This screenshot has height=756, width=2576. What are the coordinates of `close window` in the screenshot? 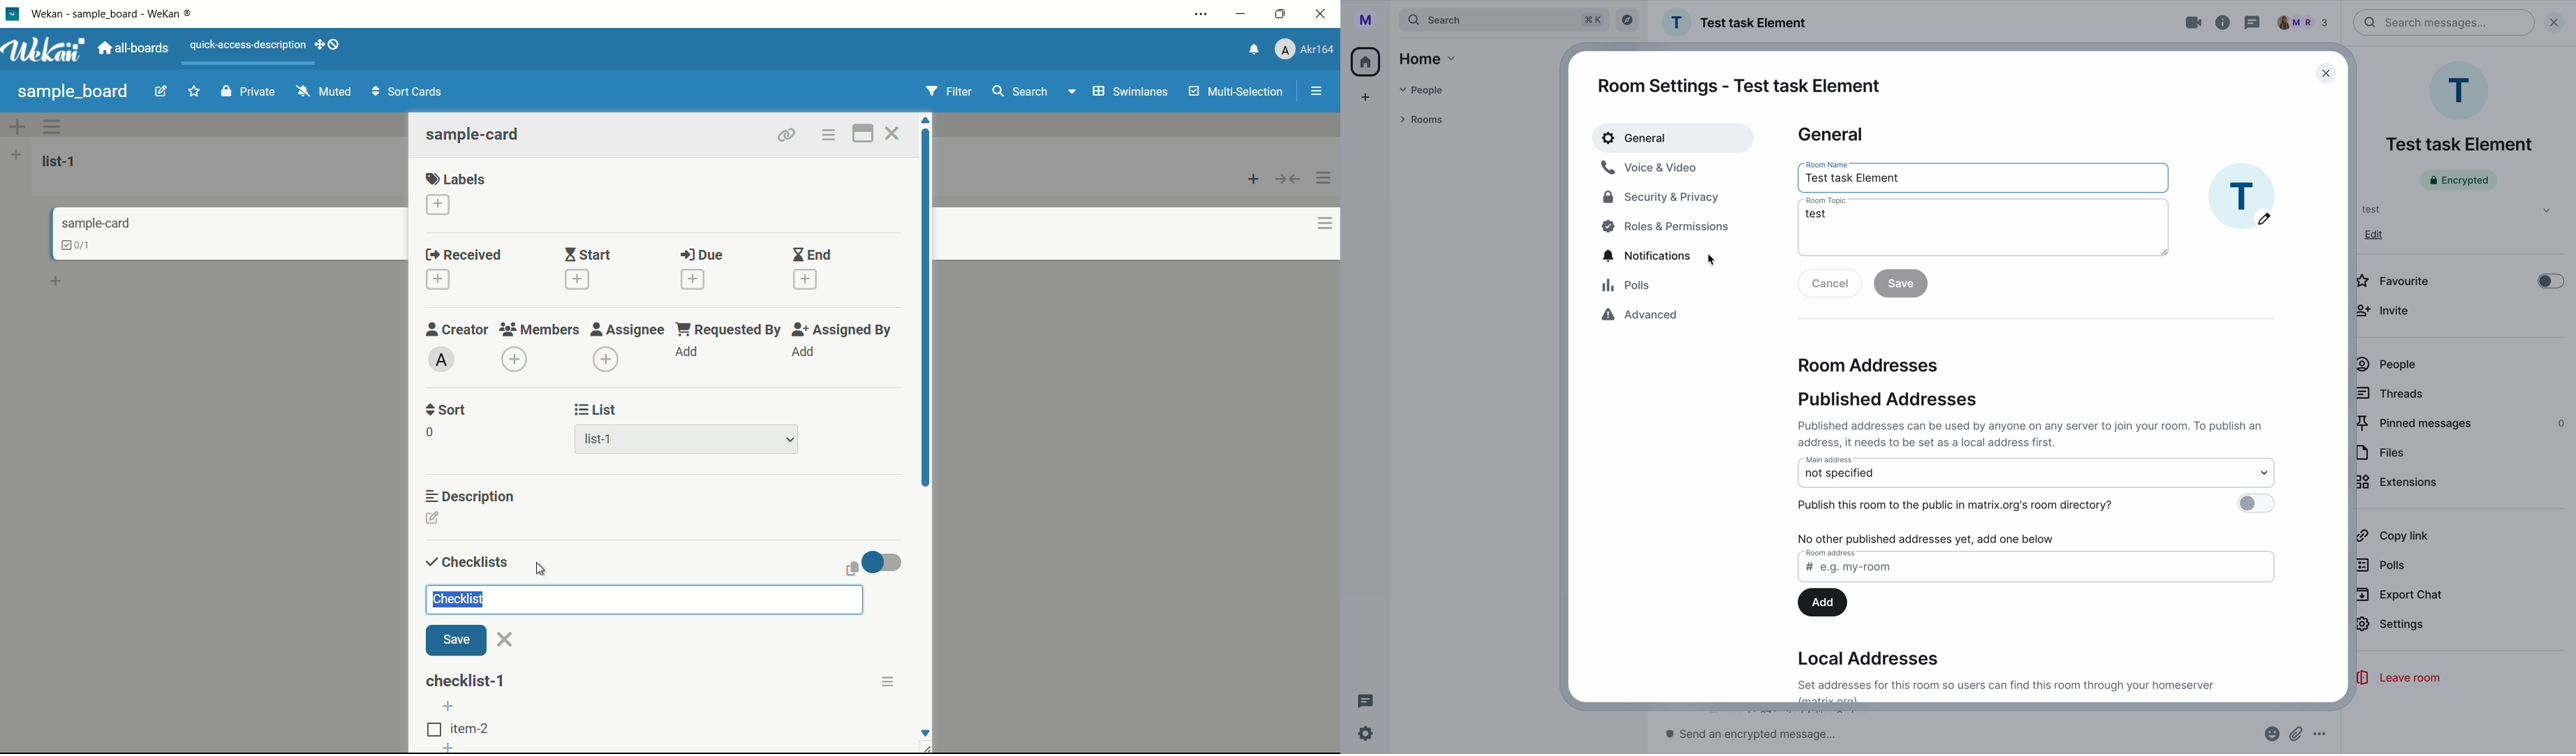 It's located at (2326, 72).